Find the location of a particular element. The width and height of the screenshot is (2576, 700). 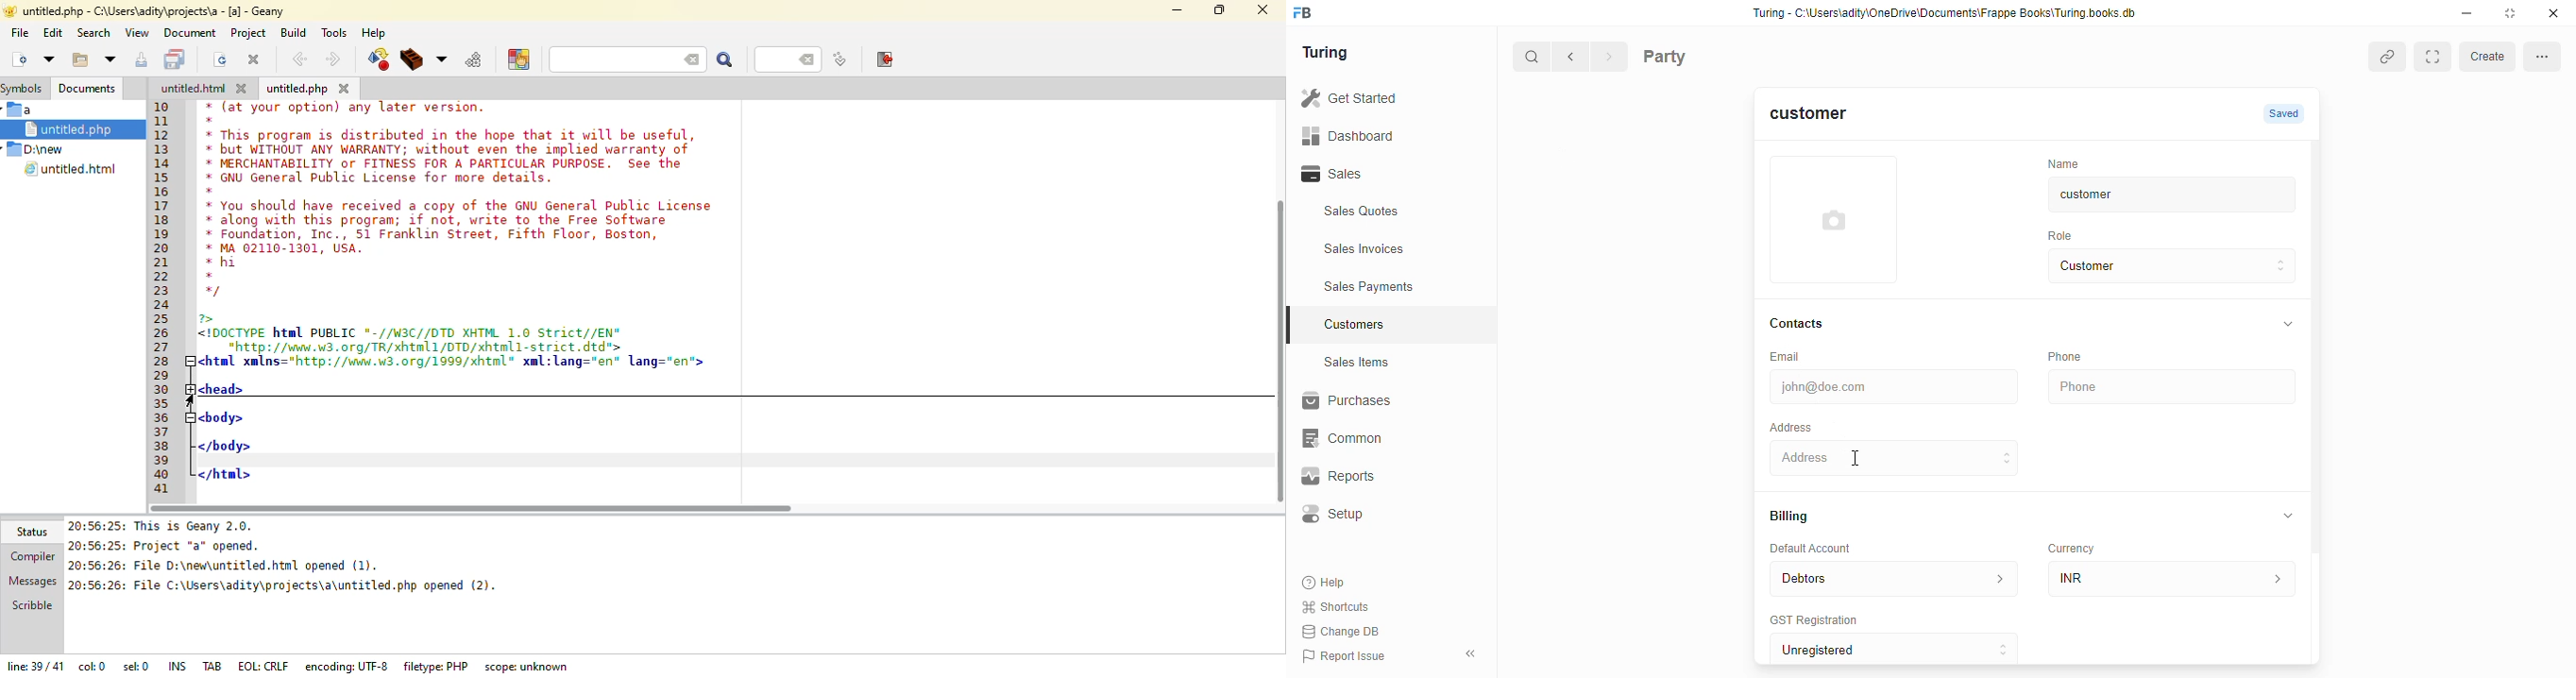

Address is located at coordinates (1790, 425).